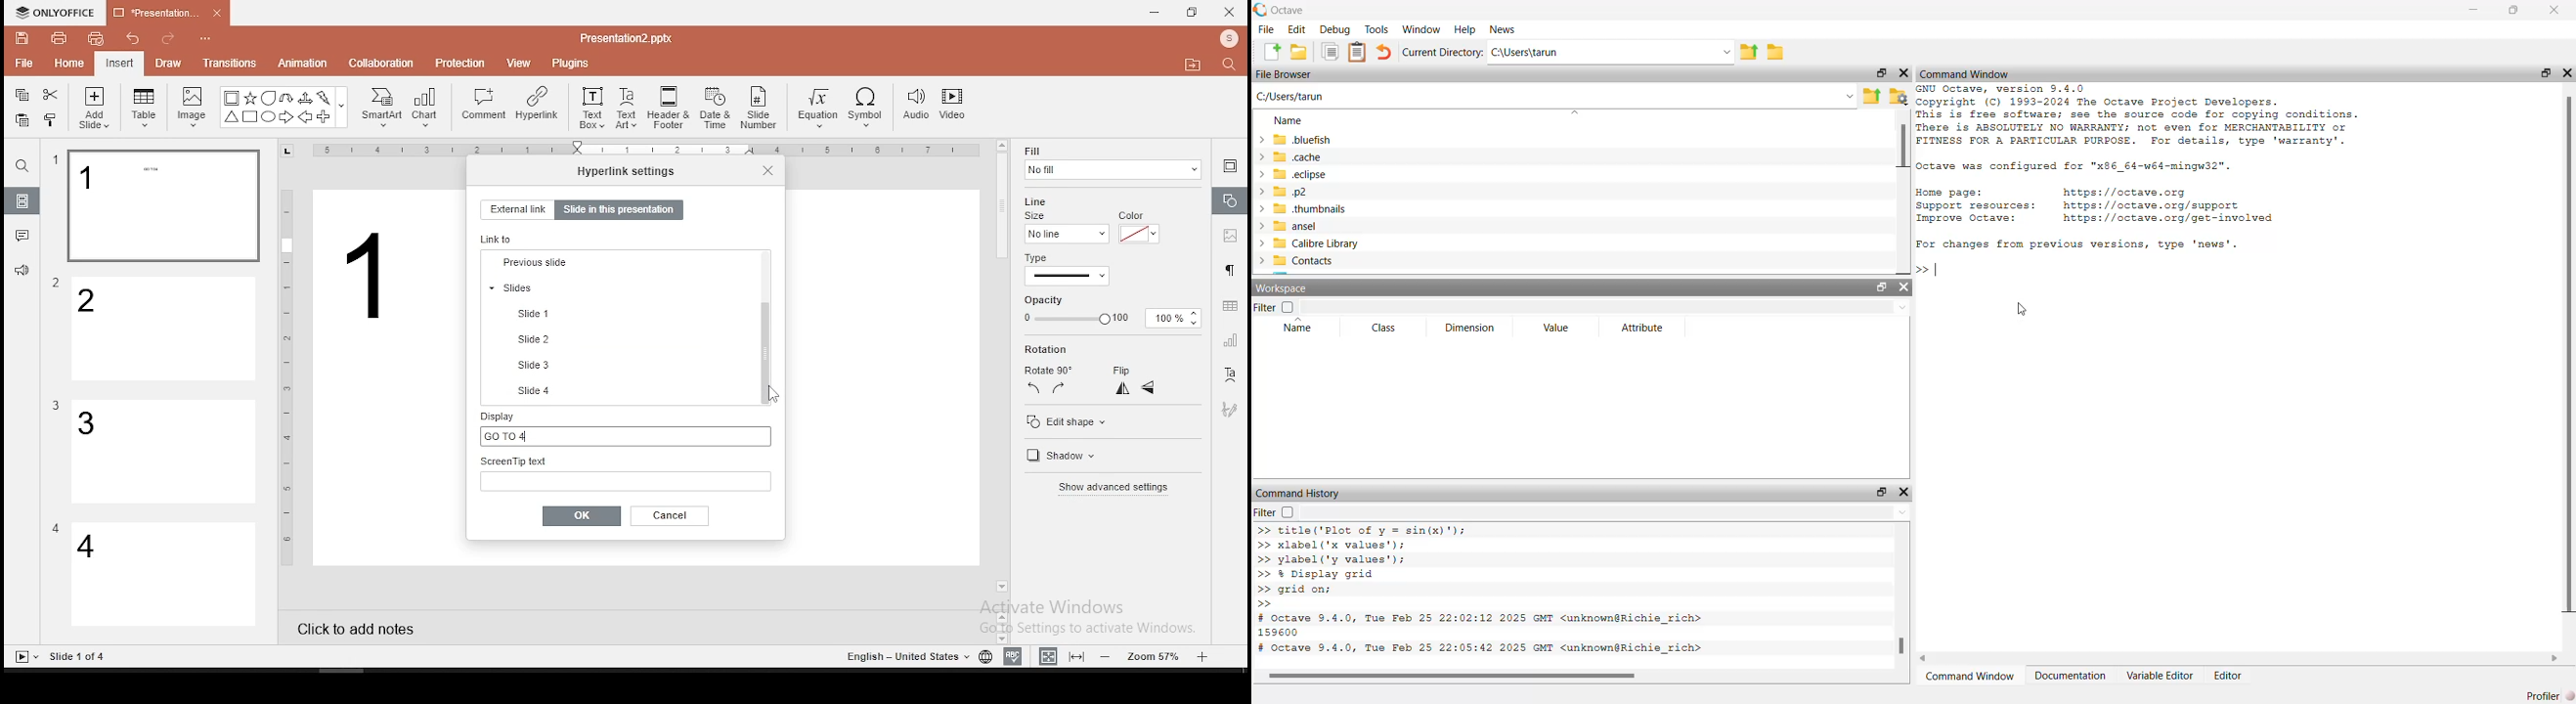 The image size is (2576, 728). I want to click on , so click(56, 160).